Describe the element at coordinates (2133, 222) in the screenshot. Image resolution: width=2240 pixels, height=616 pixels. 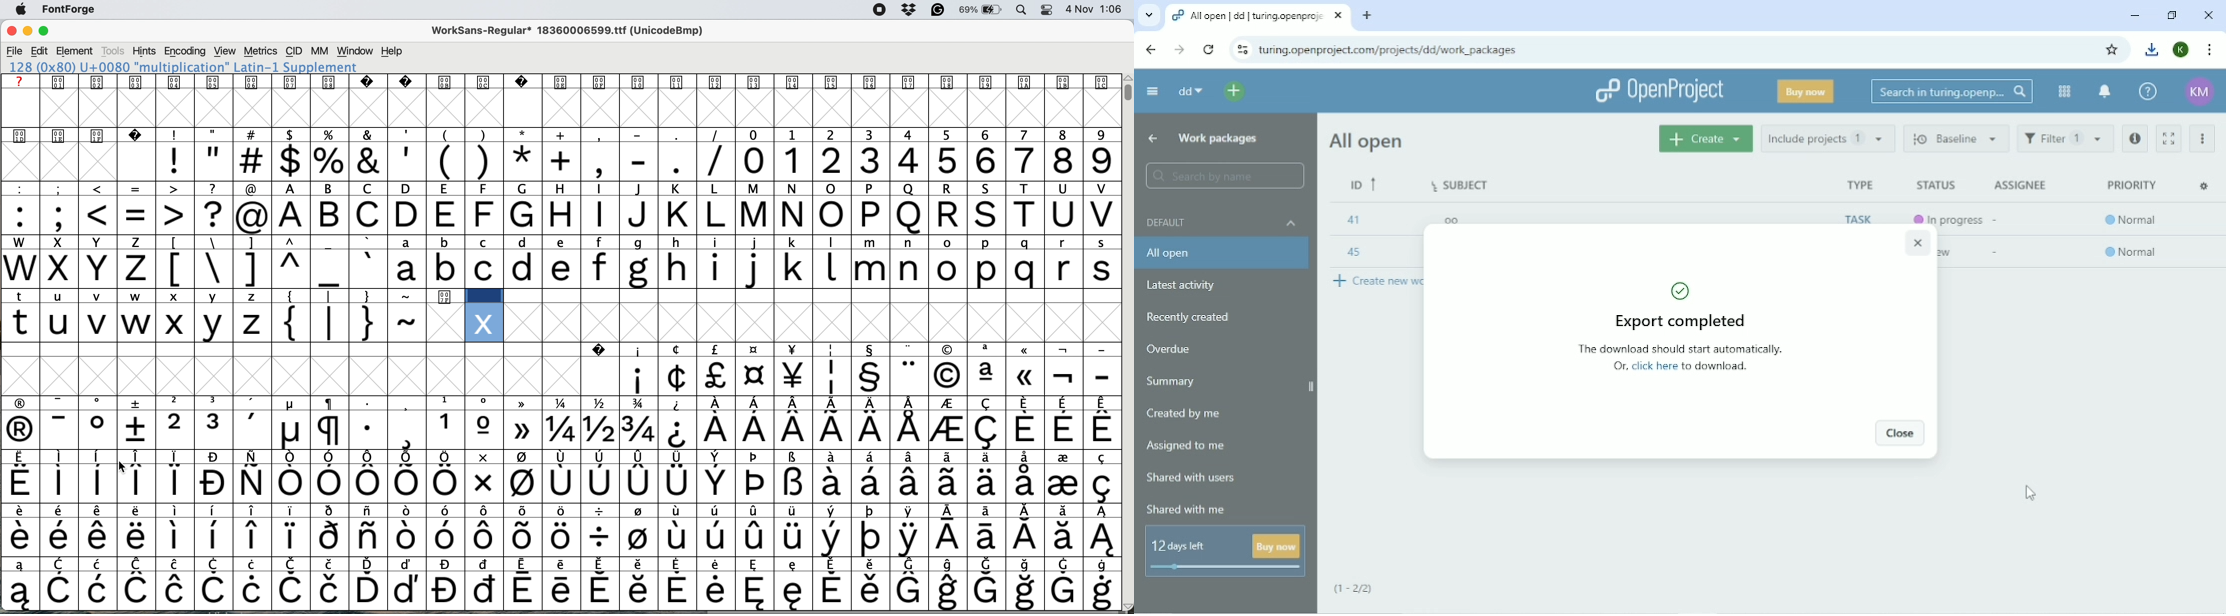
I see `Normal` at that location.